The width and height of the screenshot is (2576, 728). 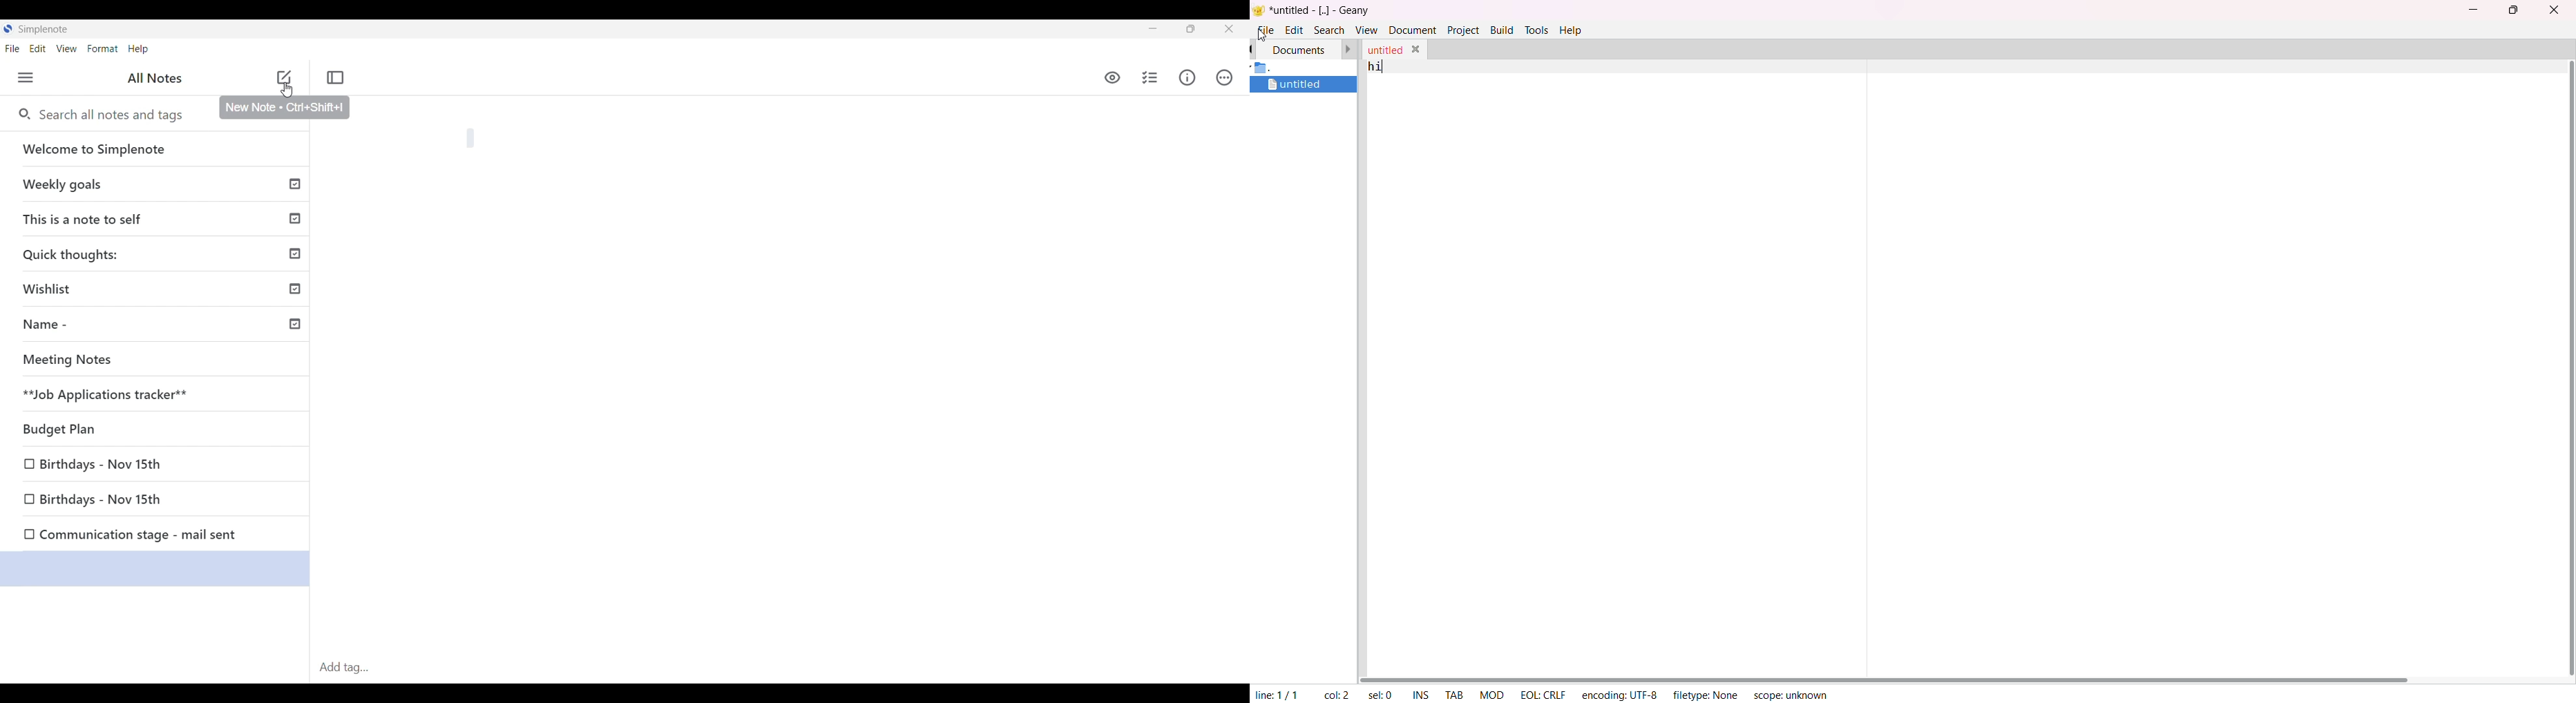 I want to click on **Job Applications tracker**, so click(x=159, y=394).